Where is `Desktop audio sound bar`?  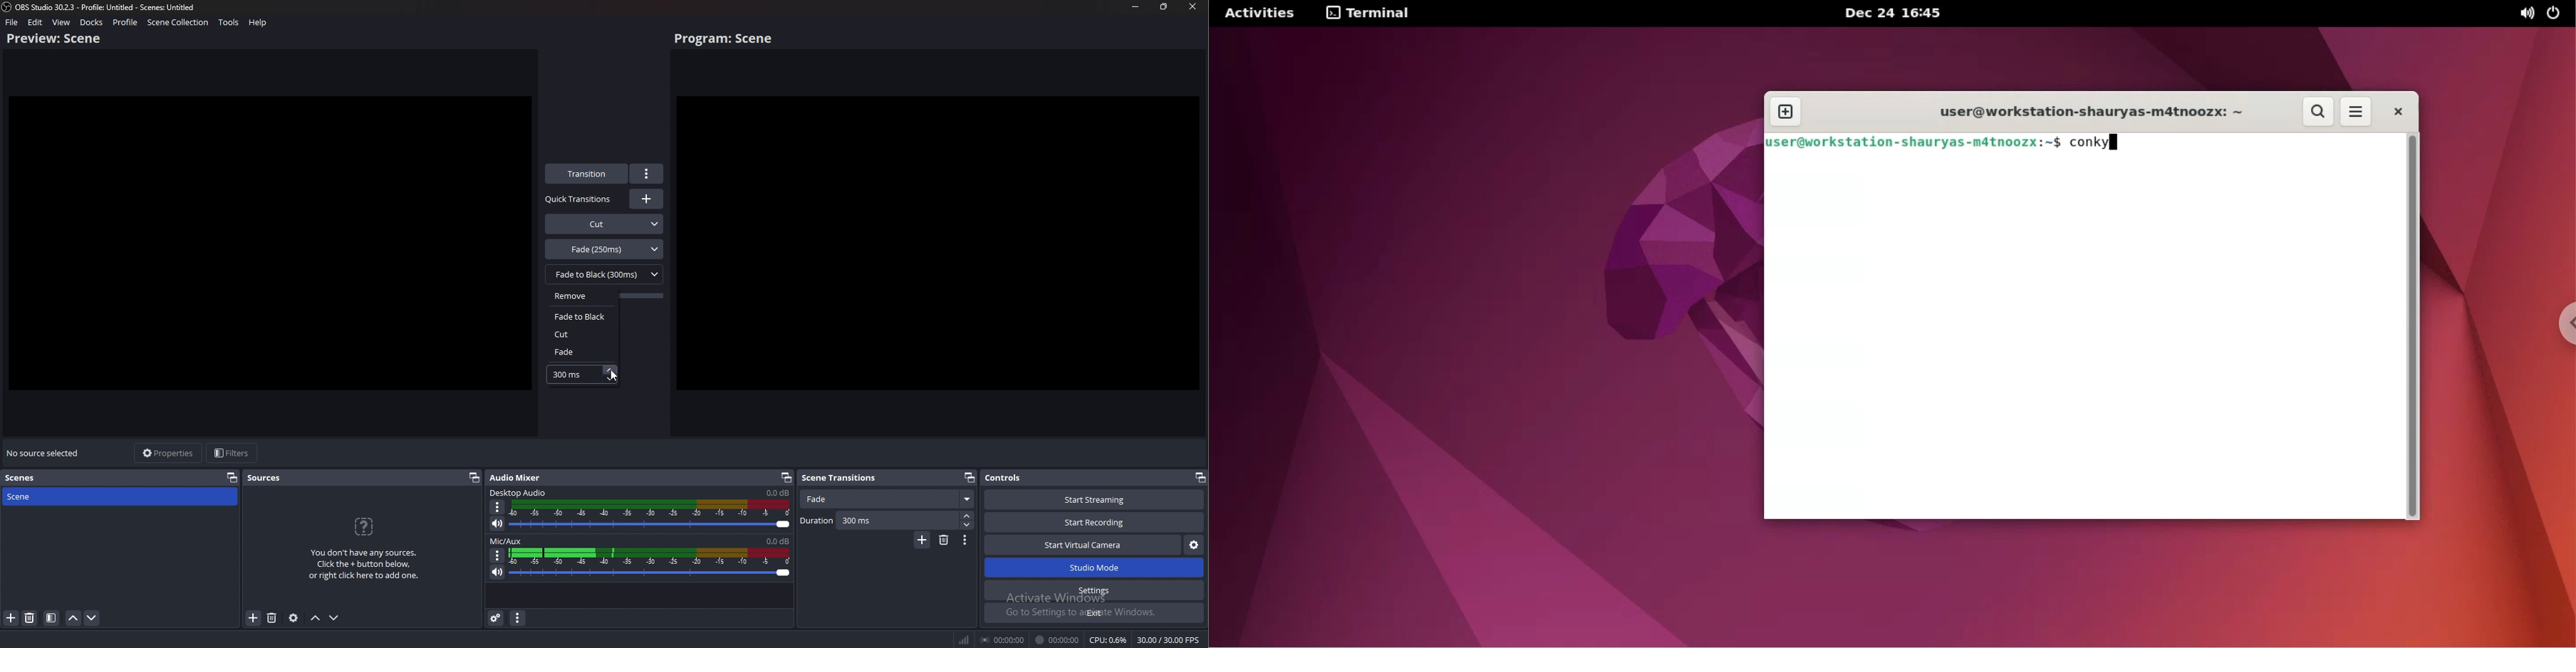 Desktop audio sound bar is located at coordinates (653, 516).